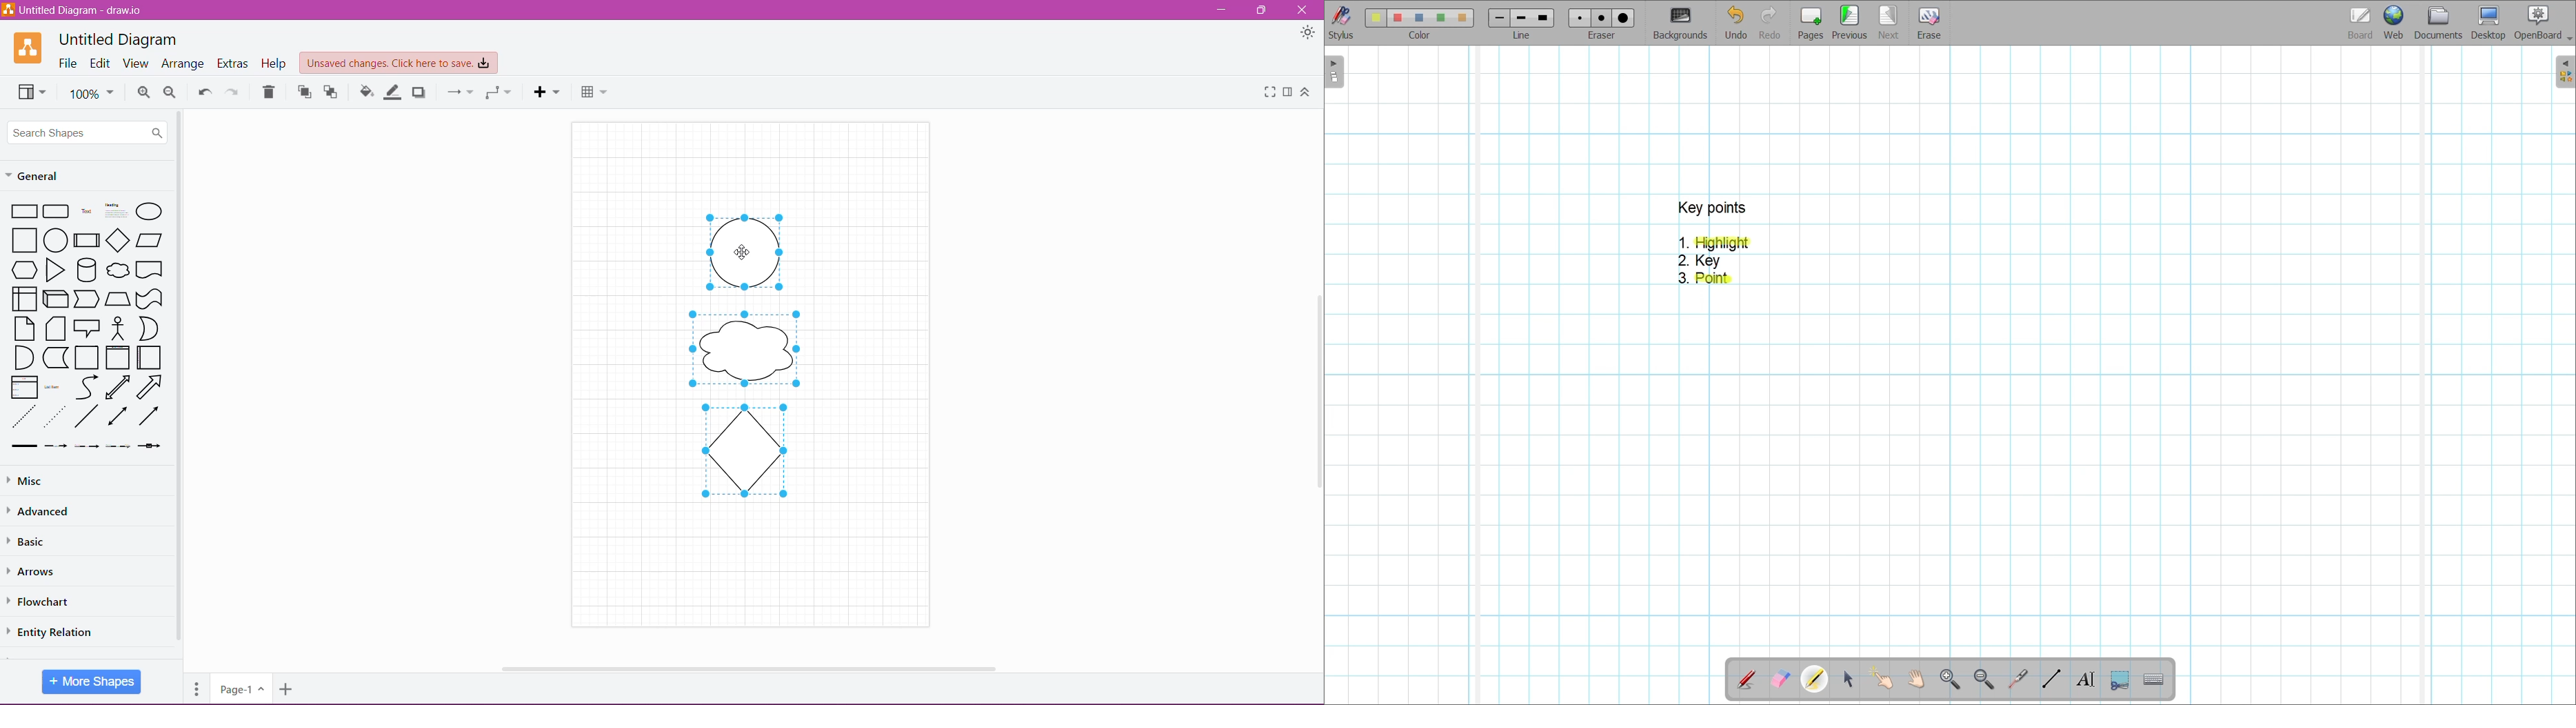 This screenshot has width=2576, height=728. Describe the element at coordinates (1770, 22) in the screenshot. I see `Redo` at that location.